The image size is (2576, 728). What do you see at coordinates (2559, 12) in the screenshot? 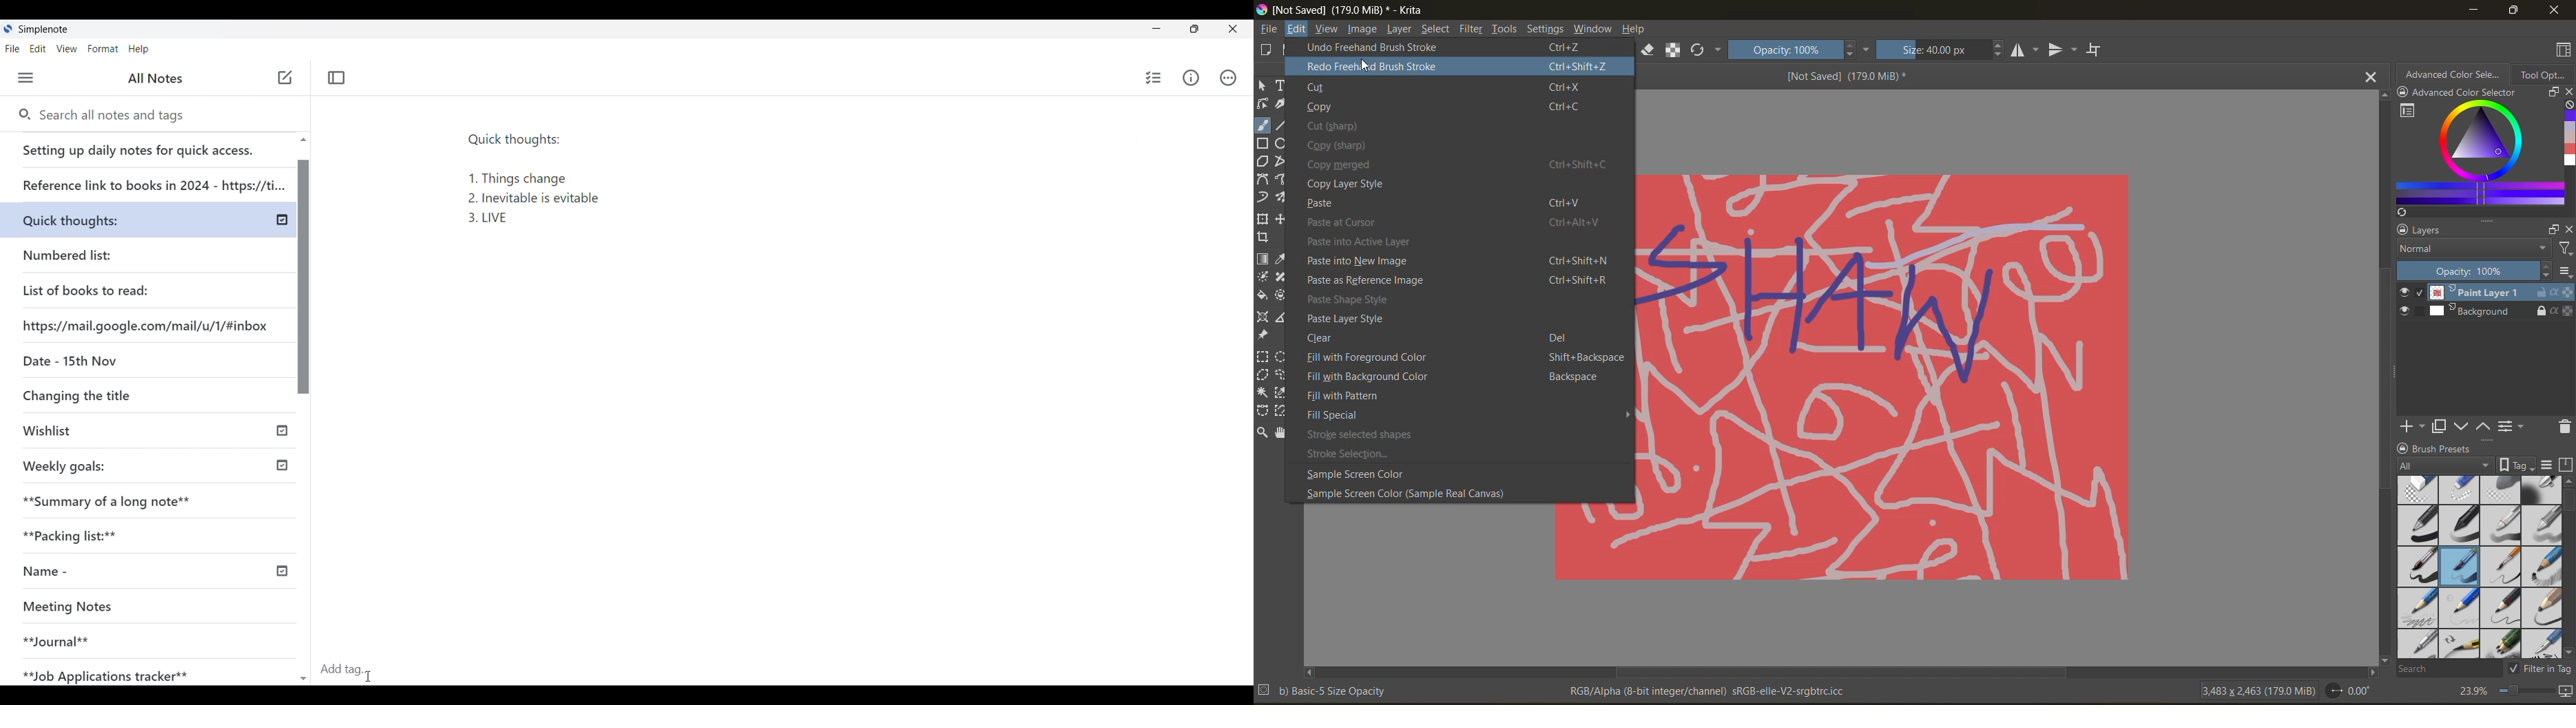
I see `close` at bounding box center [2559, 12].